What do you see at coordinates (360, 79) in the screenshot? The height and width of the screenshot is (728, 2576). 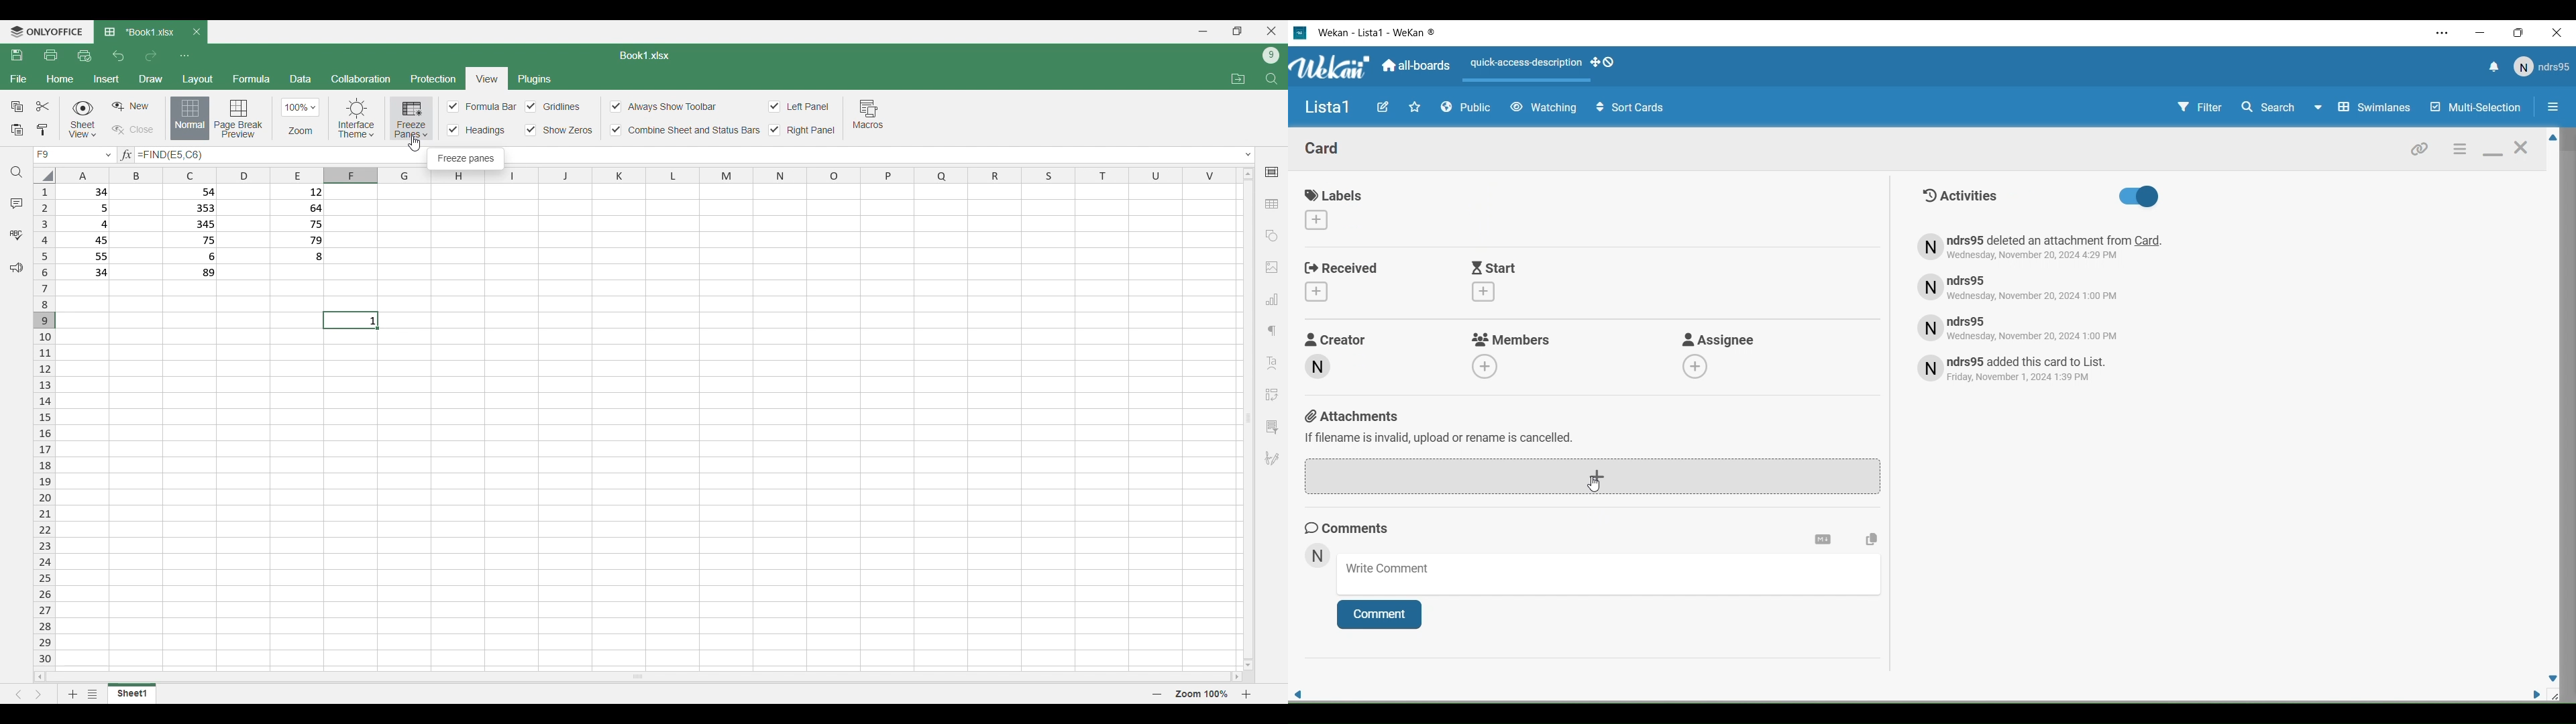 I see `Collaboration menu` at bounding box center [360, 79].